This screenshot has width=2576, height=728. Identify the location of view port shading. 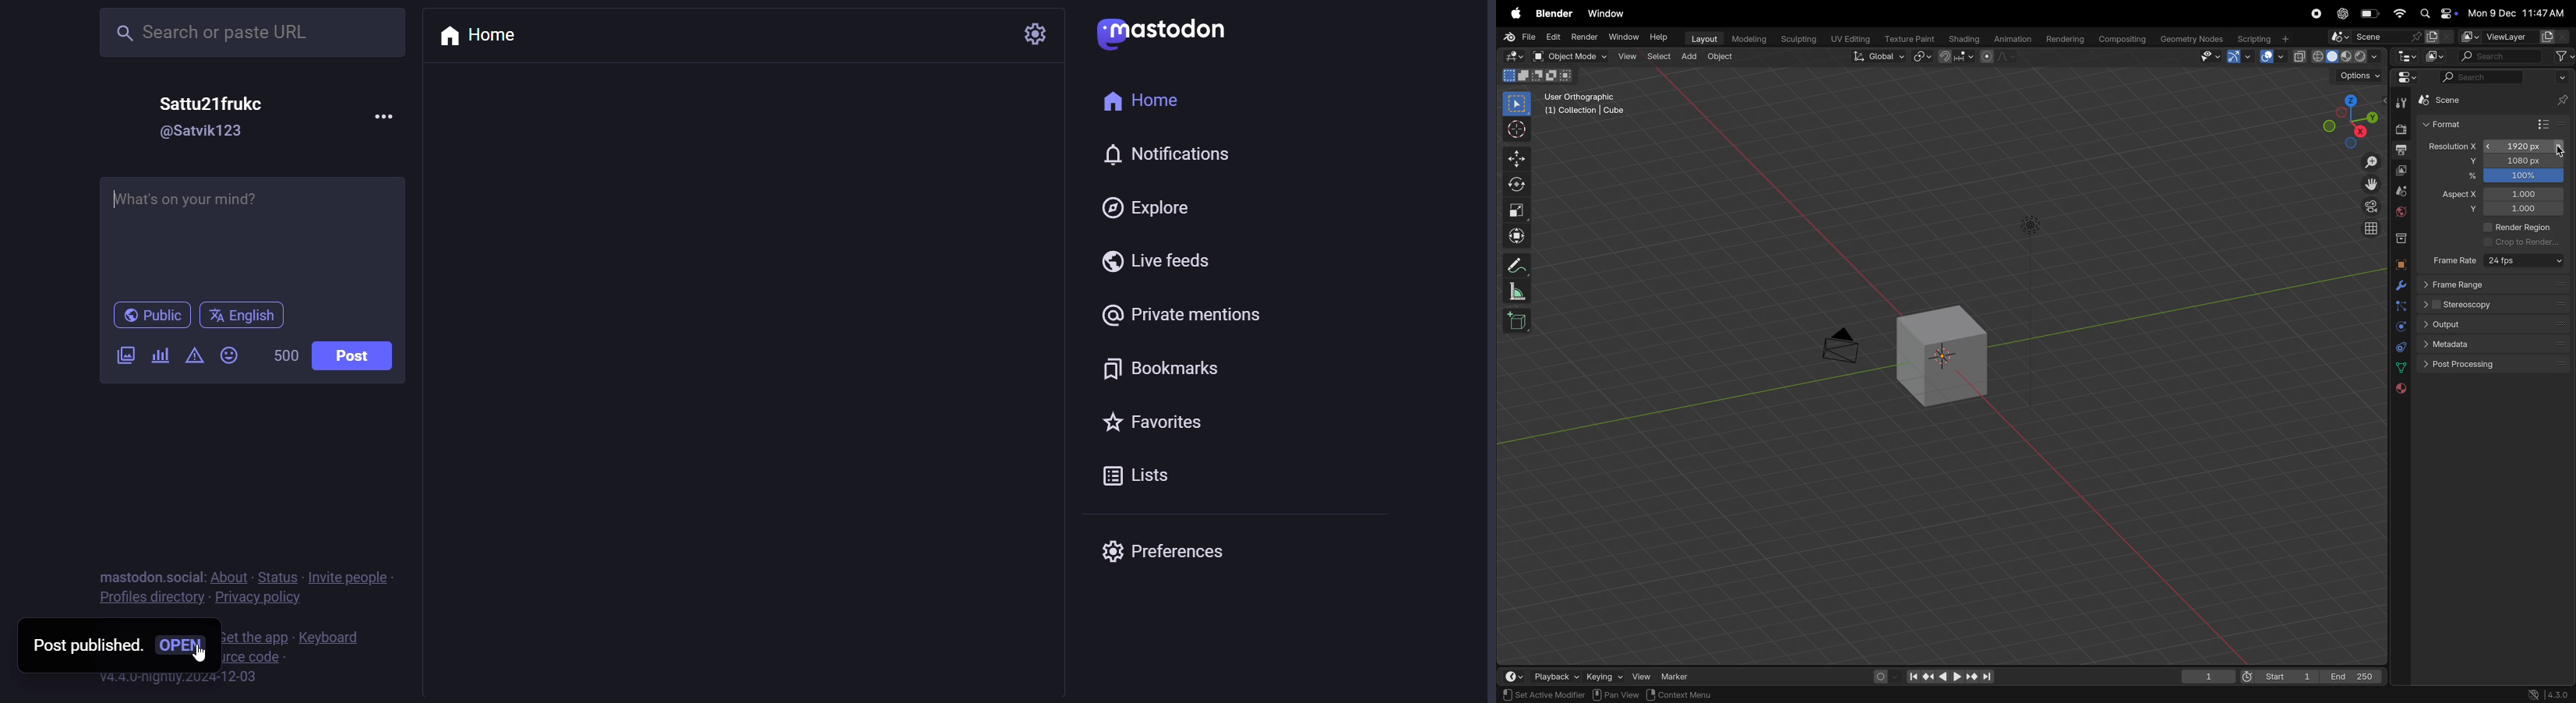
(2337, 57).